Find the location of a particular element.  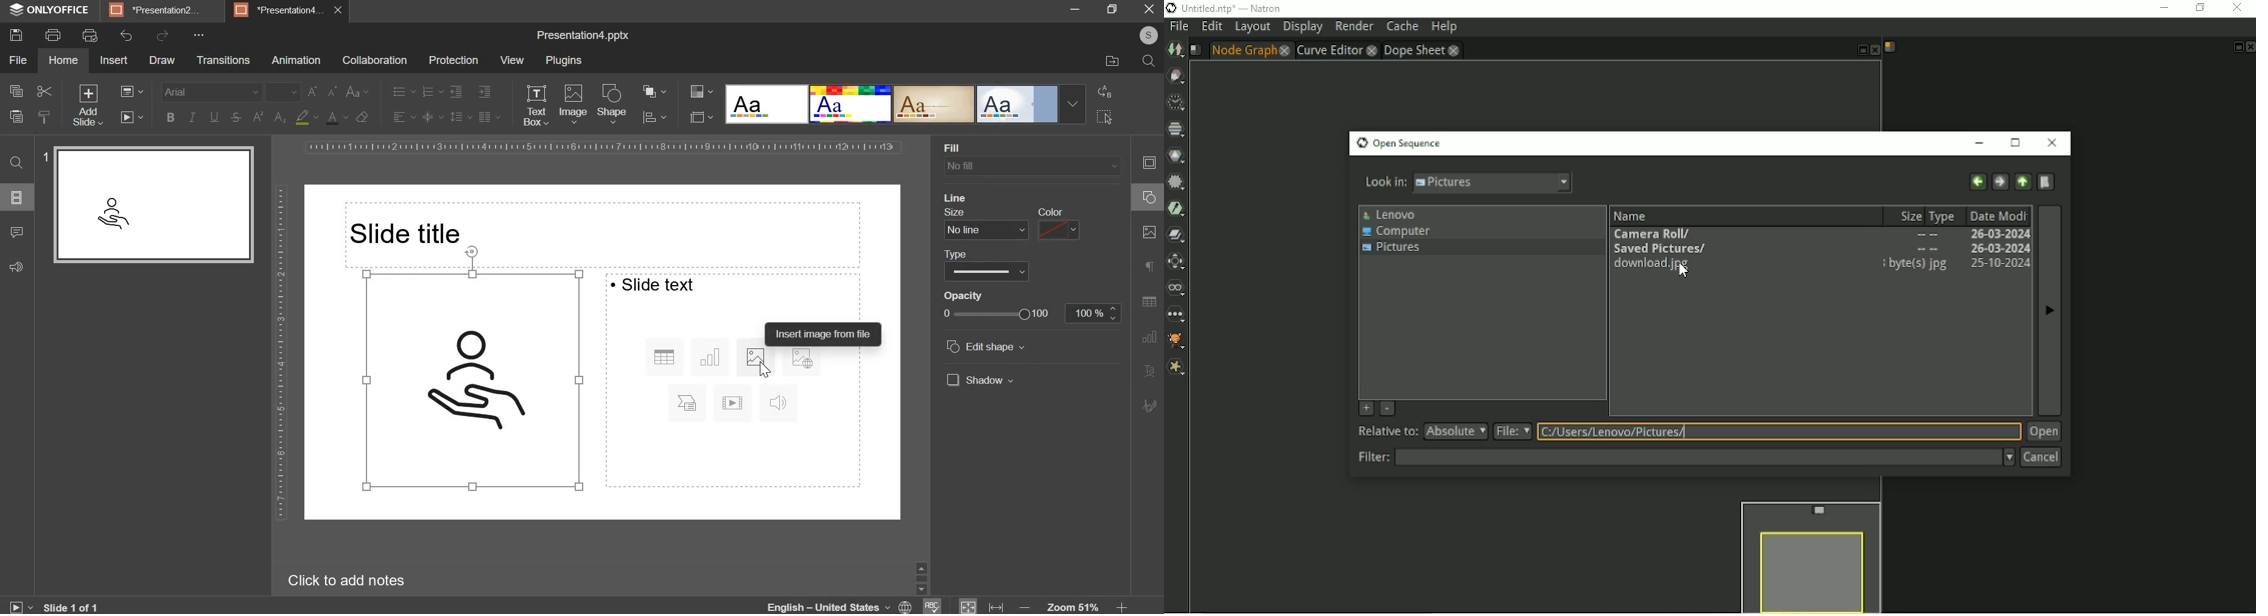

user profile is located at coordinates (1148, 35).